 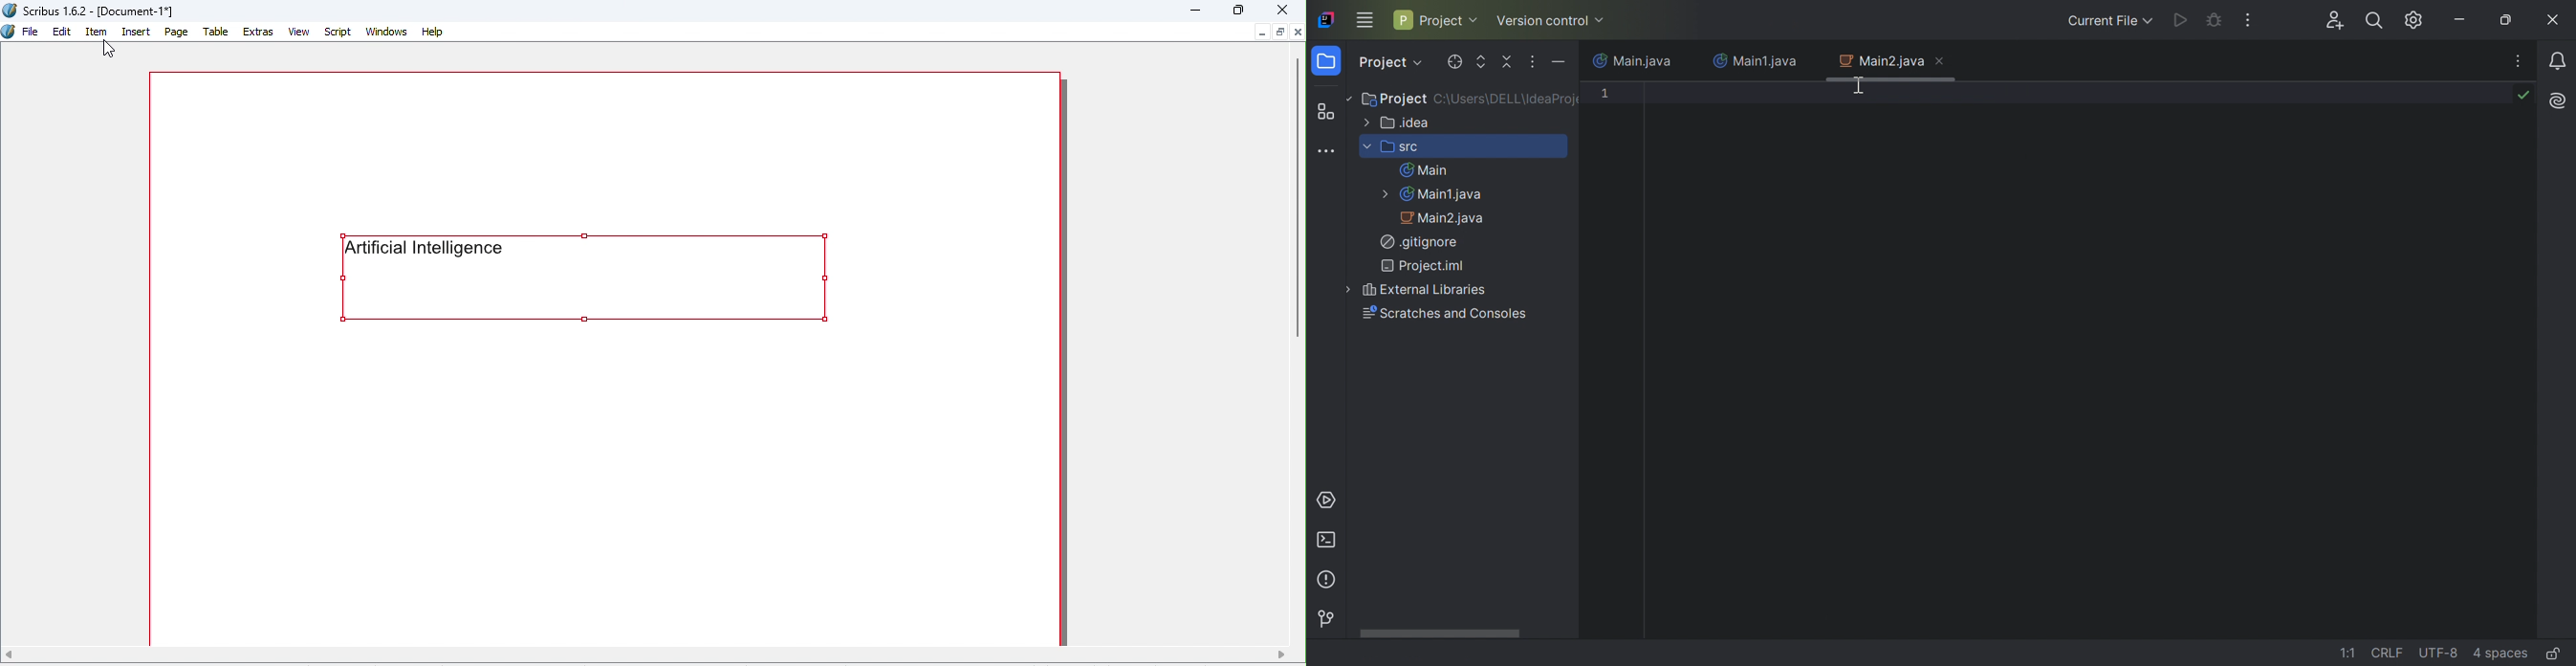 What do you see at coordinates (301, 32) in the screenshot?
I see `View` at bounding box center [301, 32].